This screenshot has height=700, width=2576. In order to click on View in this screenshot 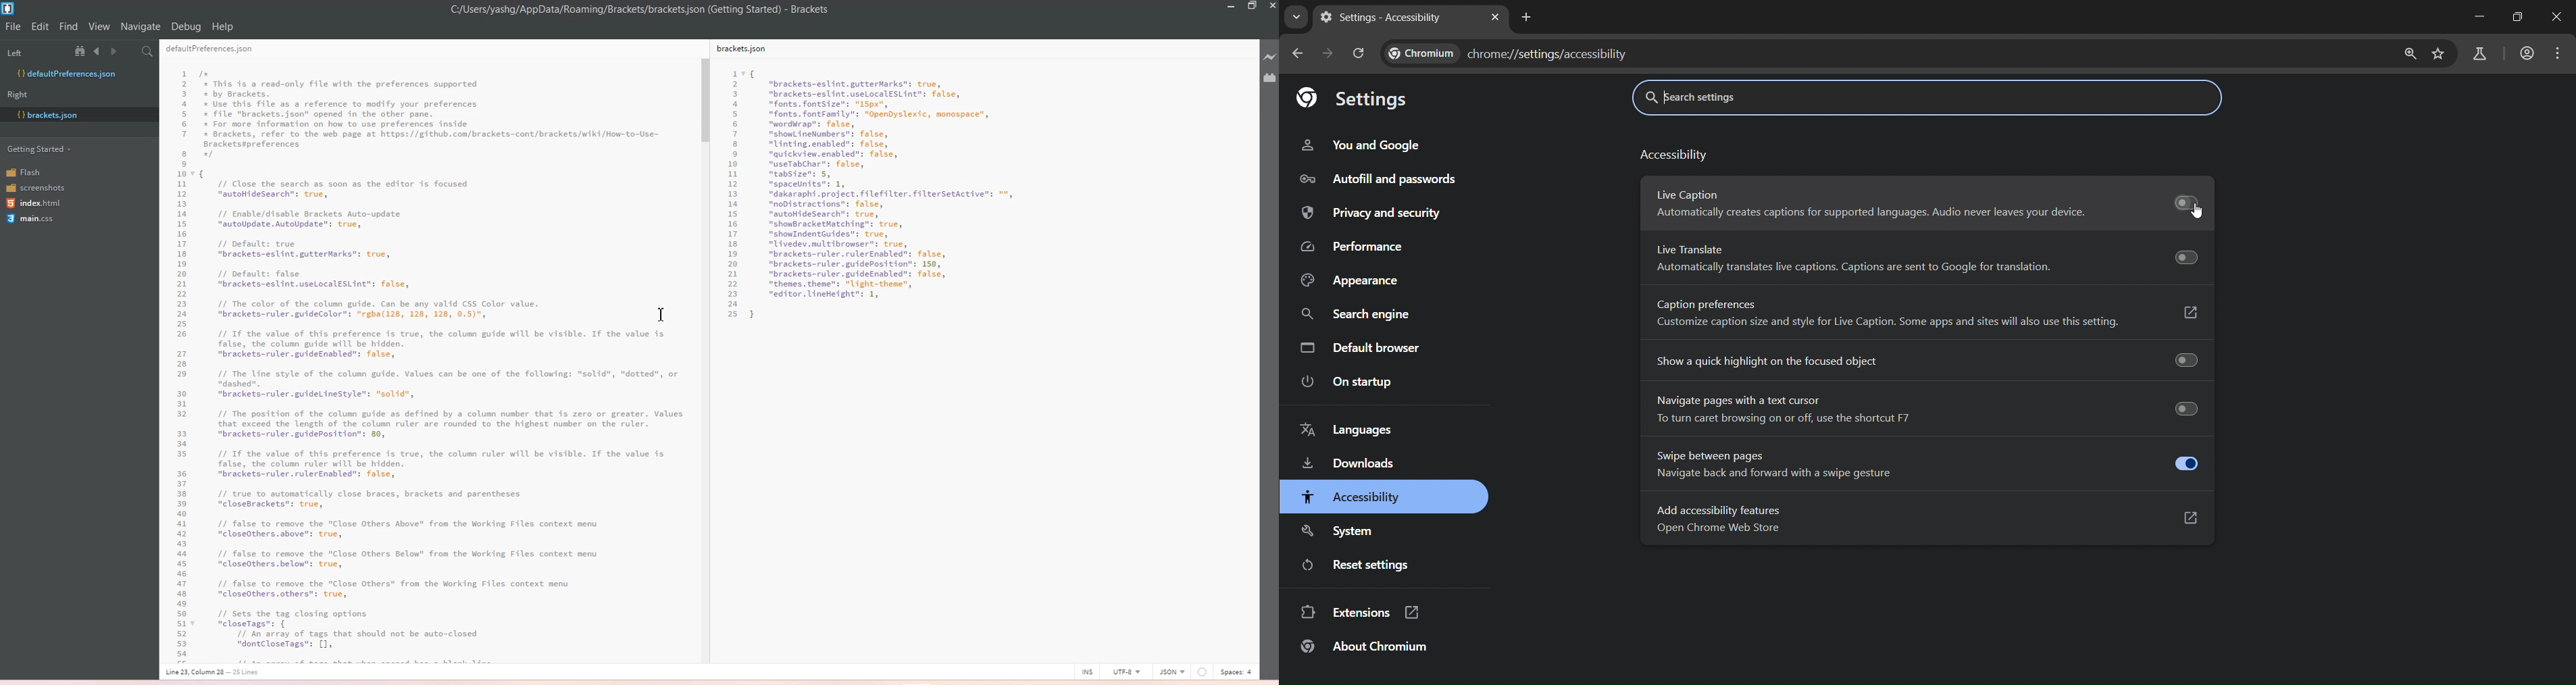, I will do `click(99, 27)`.